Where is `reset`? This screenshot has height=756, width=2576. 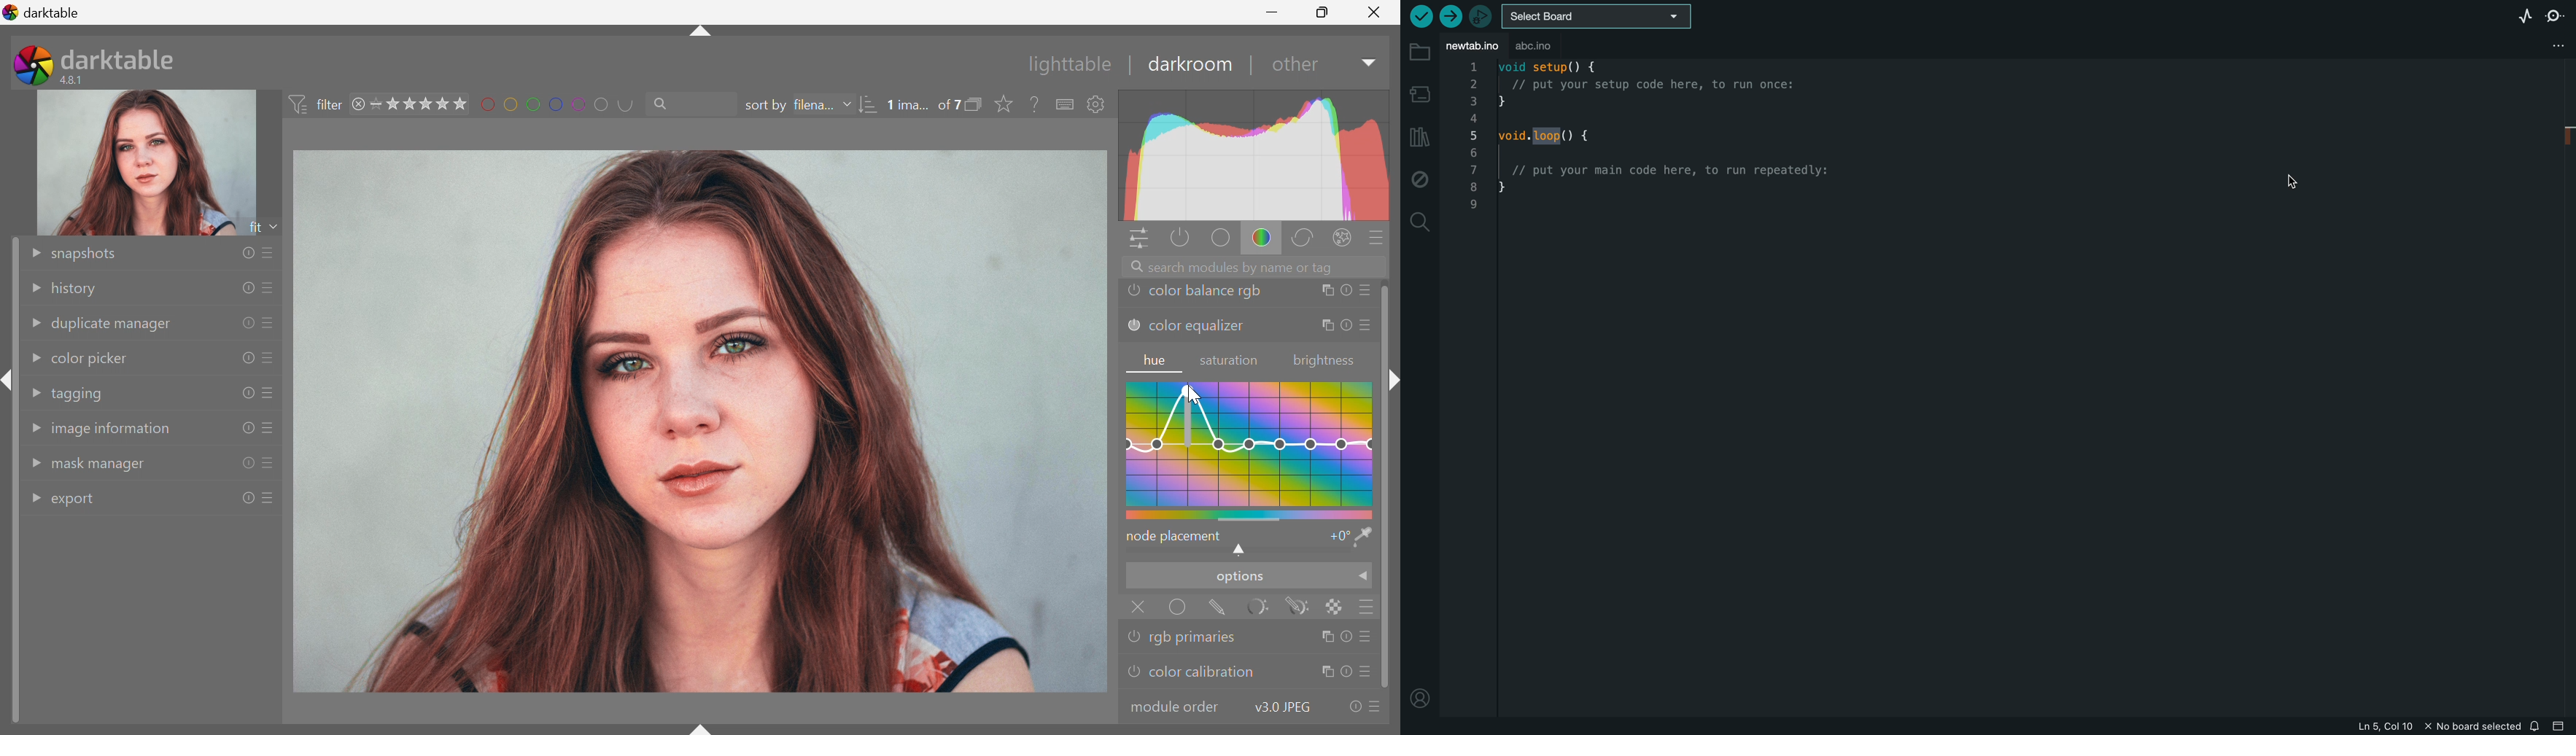
reset is located at coordinates (1345, 326).